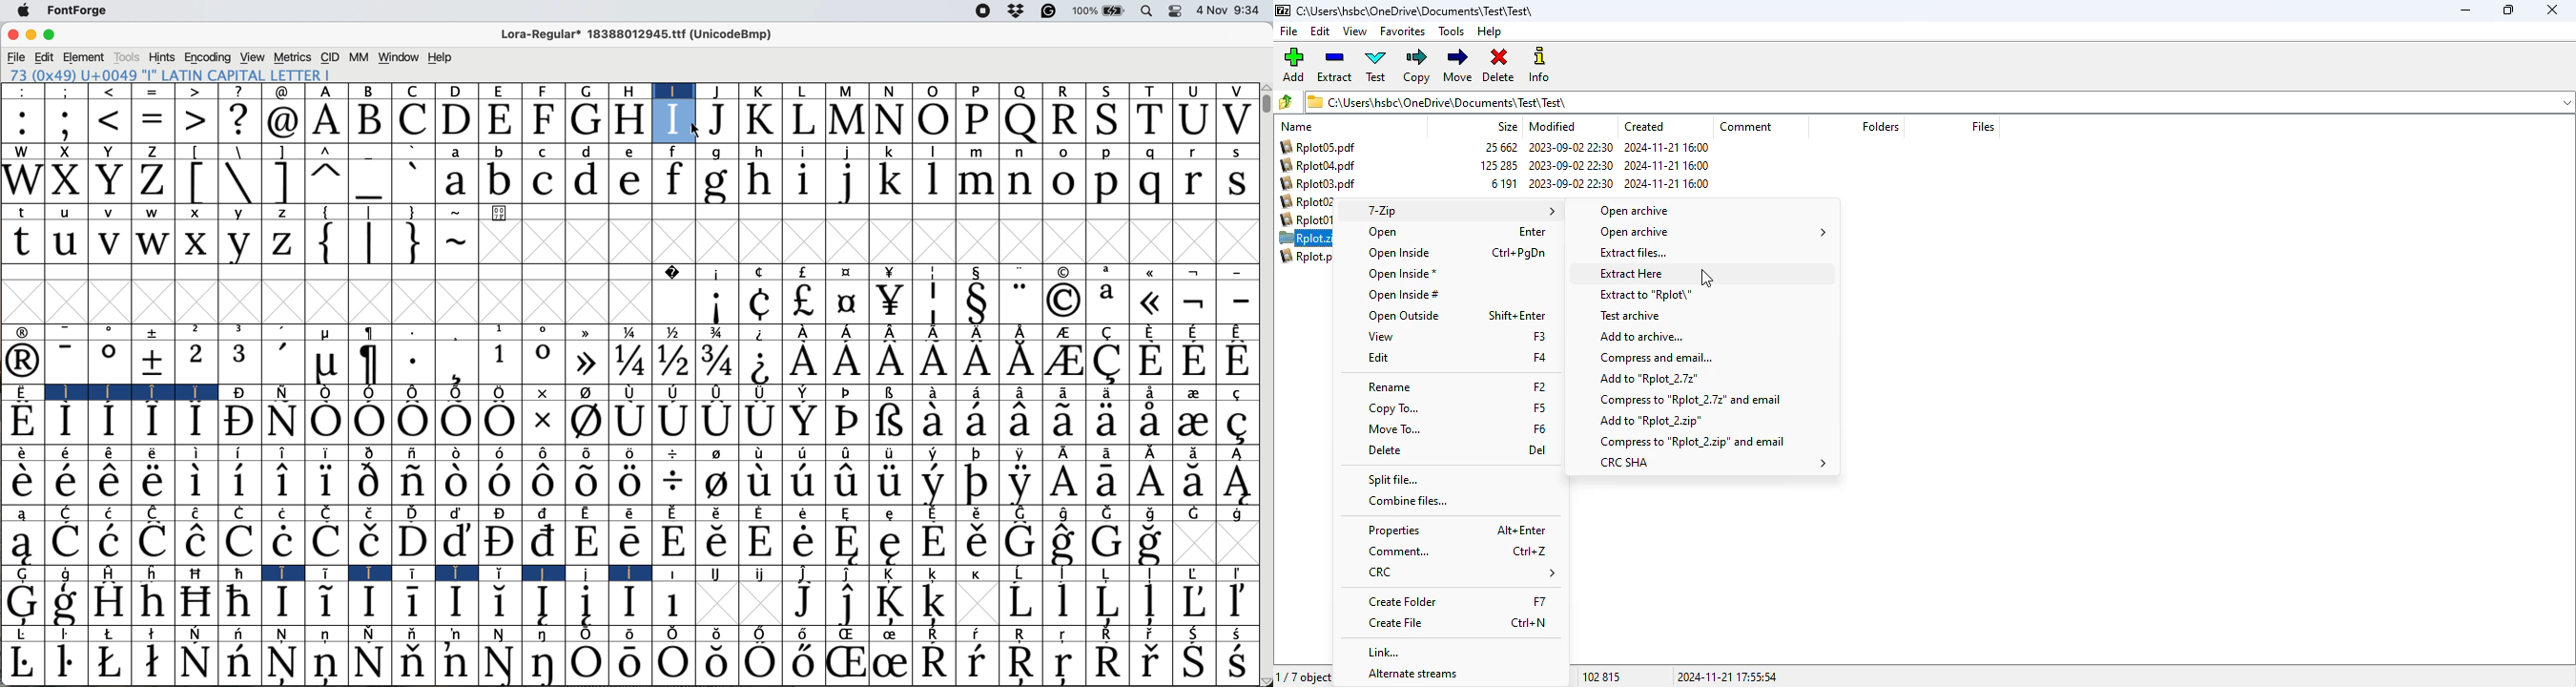 The image size is (2576, 700). I want to click on font forge, so click(83, 10).